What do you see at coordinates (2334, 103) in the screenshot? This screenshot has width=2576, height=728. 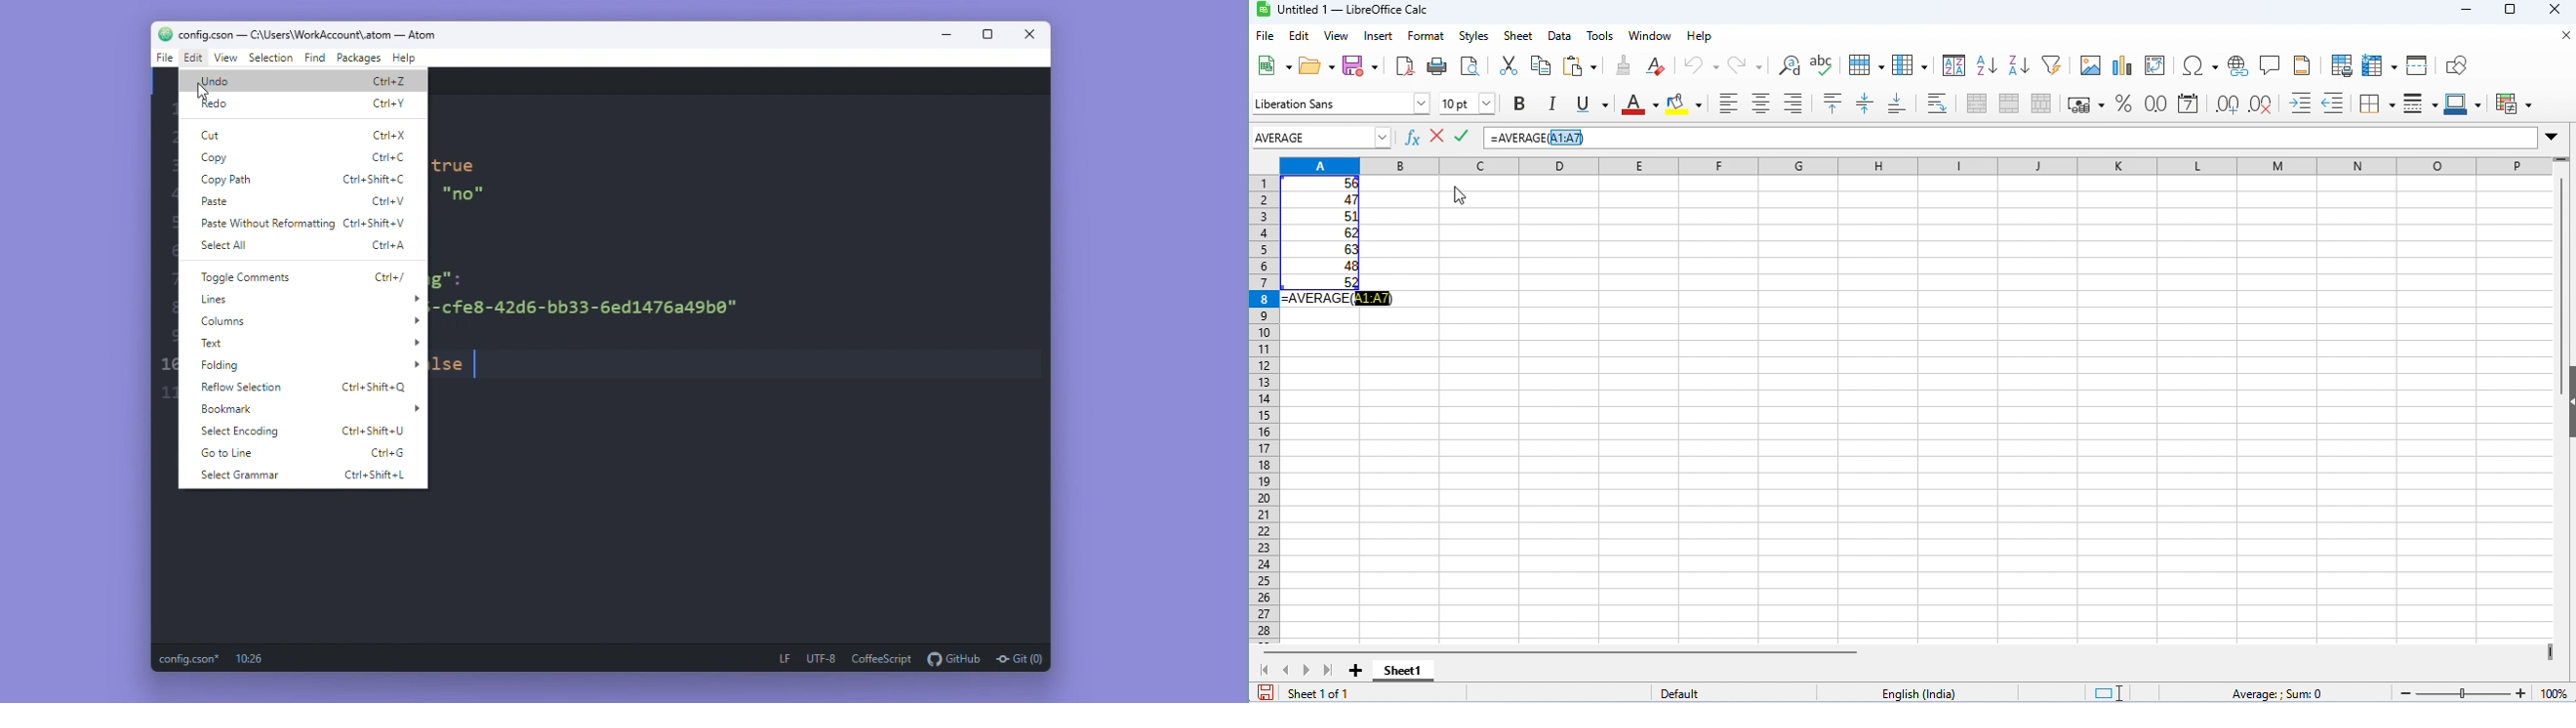 I see `decrease indent` at bounding box center [2334, 103].